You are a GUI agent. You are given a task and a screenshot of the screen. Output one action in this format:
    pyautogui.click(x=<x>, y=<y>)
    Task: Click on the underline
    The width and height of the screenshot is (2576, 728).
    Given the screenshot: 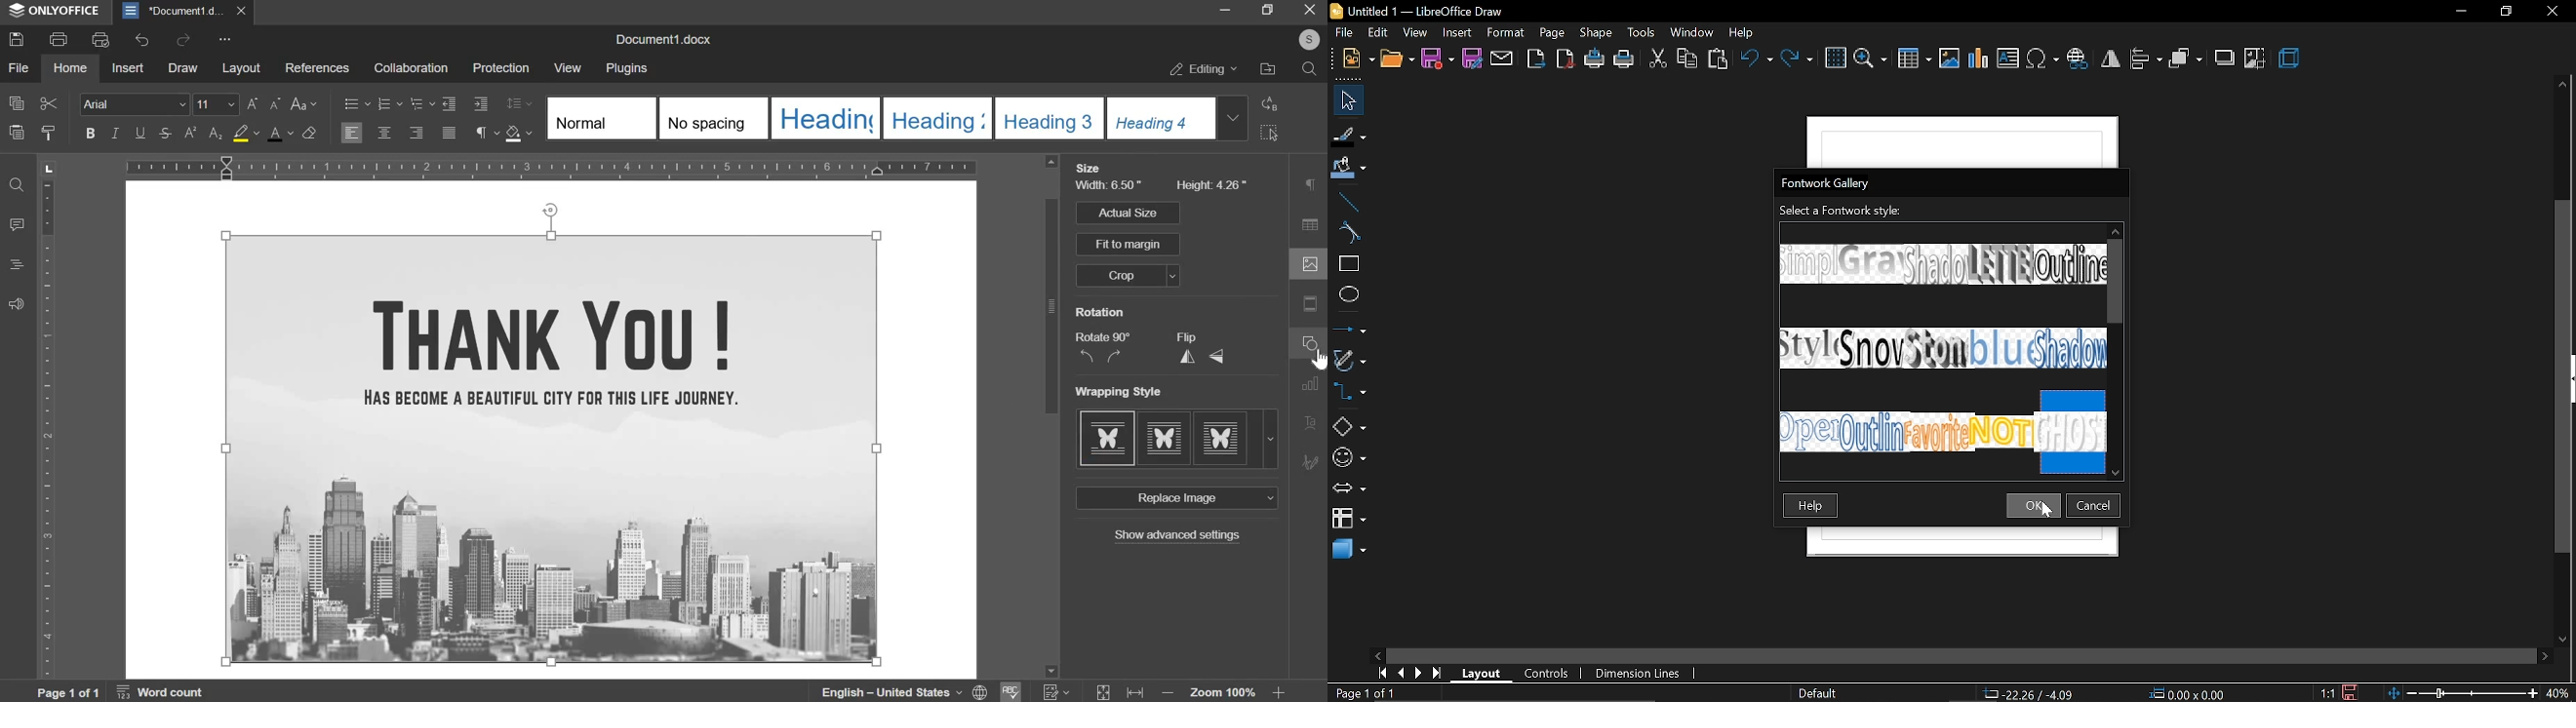 What is the action you would take?
    pyautogui.click(x=140, y=132)
    